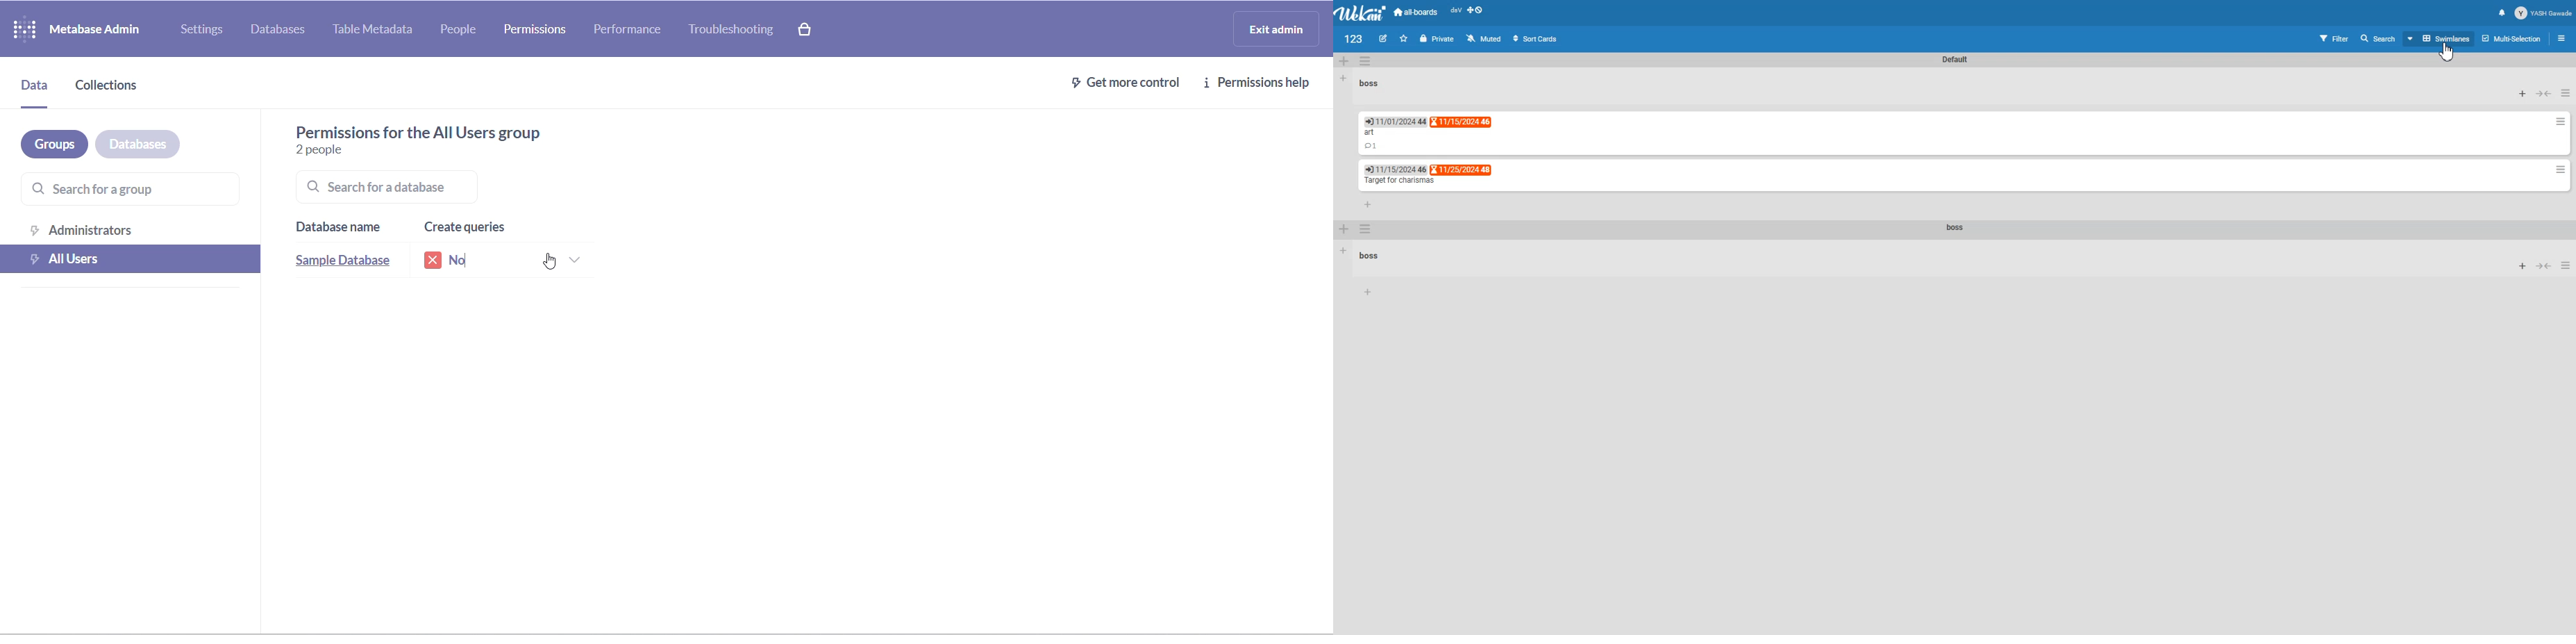  What do you see at coordinates (1371, 146) in the screenshot?
I see `Comment` at bounding box center [1371, 146].